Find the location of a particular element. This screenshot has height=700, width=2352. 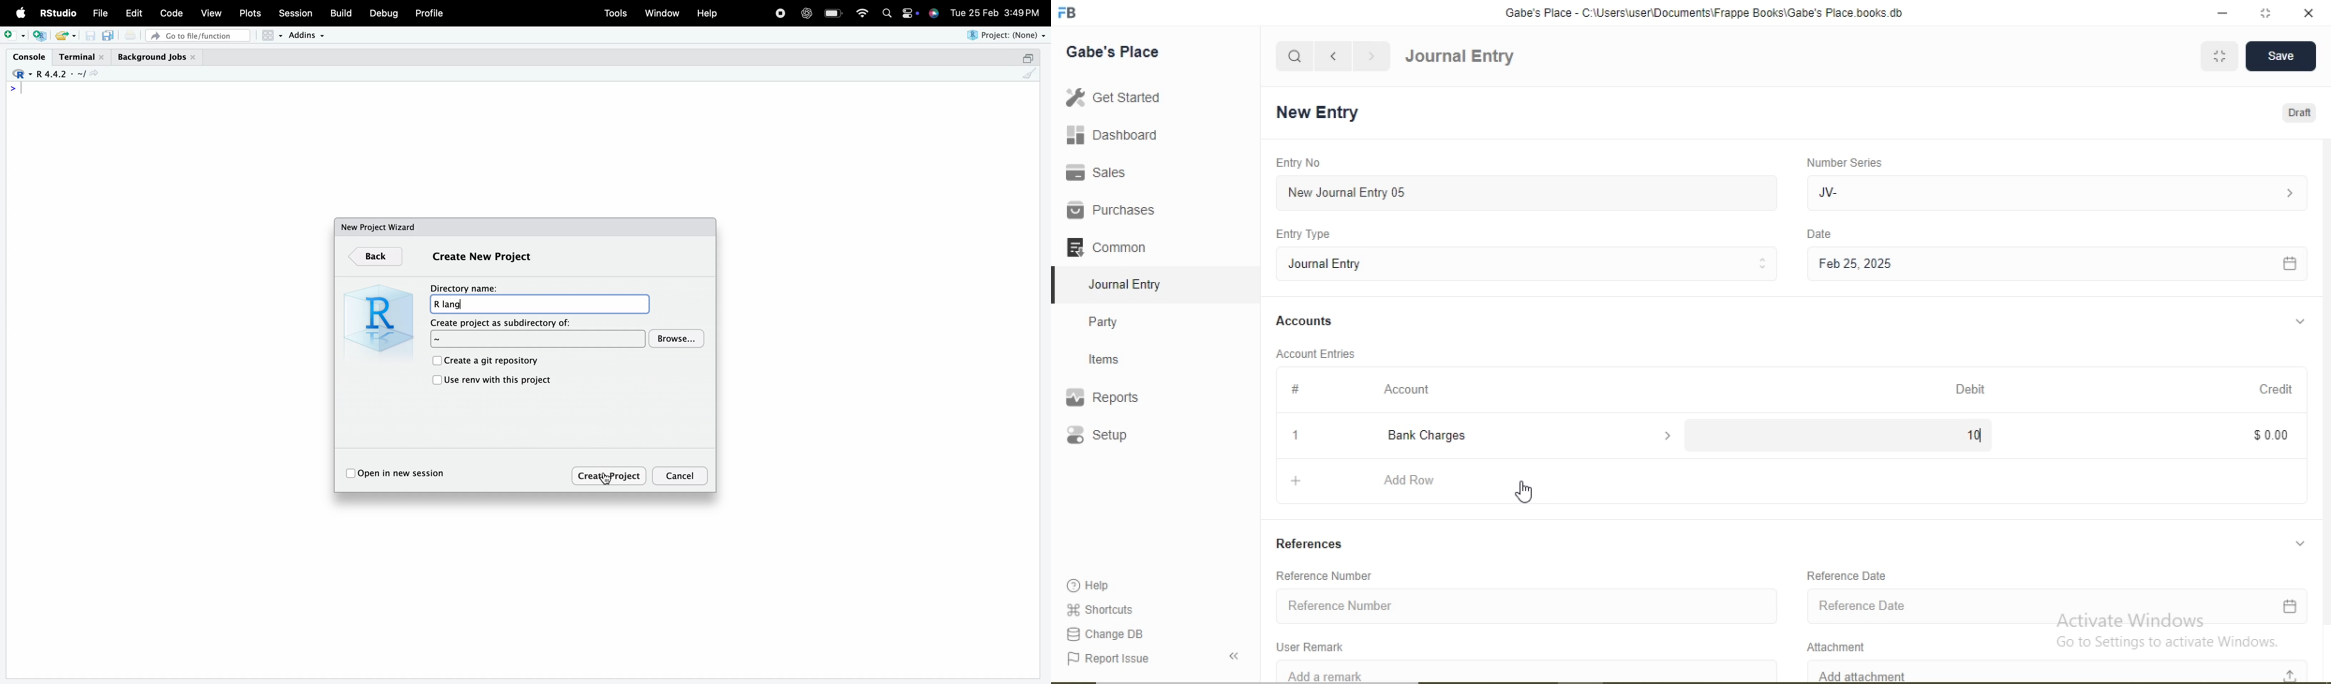

Window is located at coordinates (663, 12).